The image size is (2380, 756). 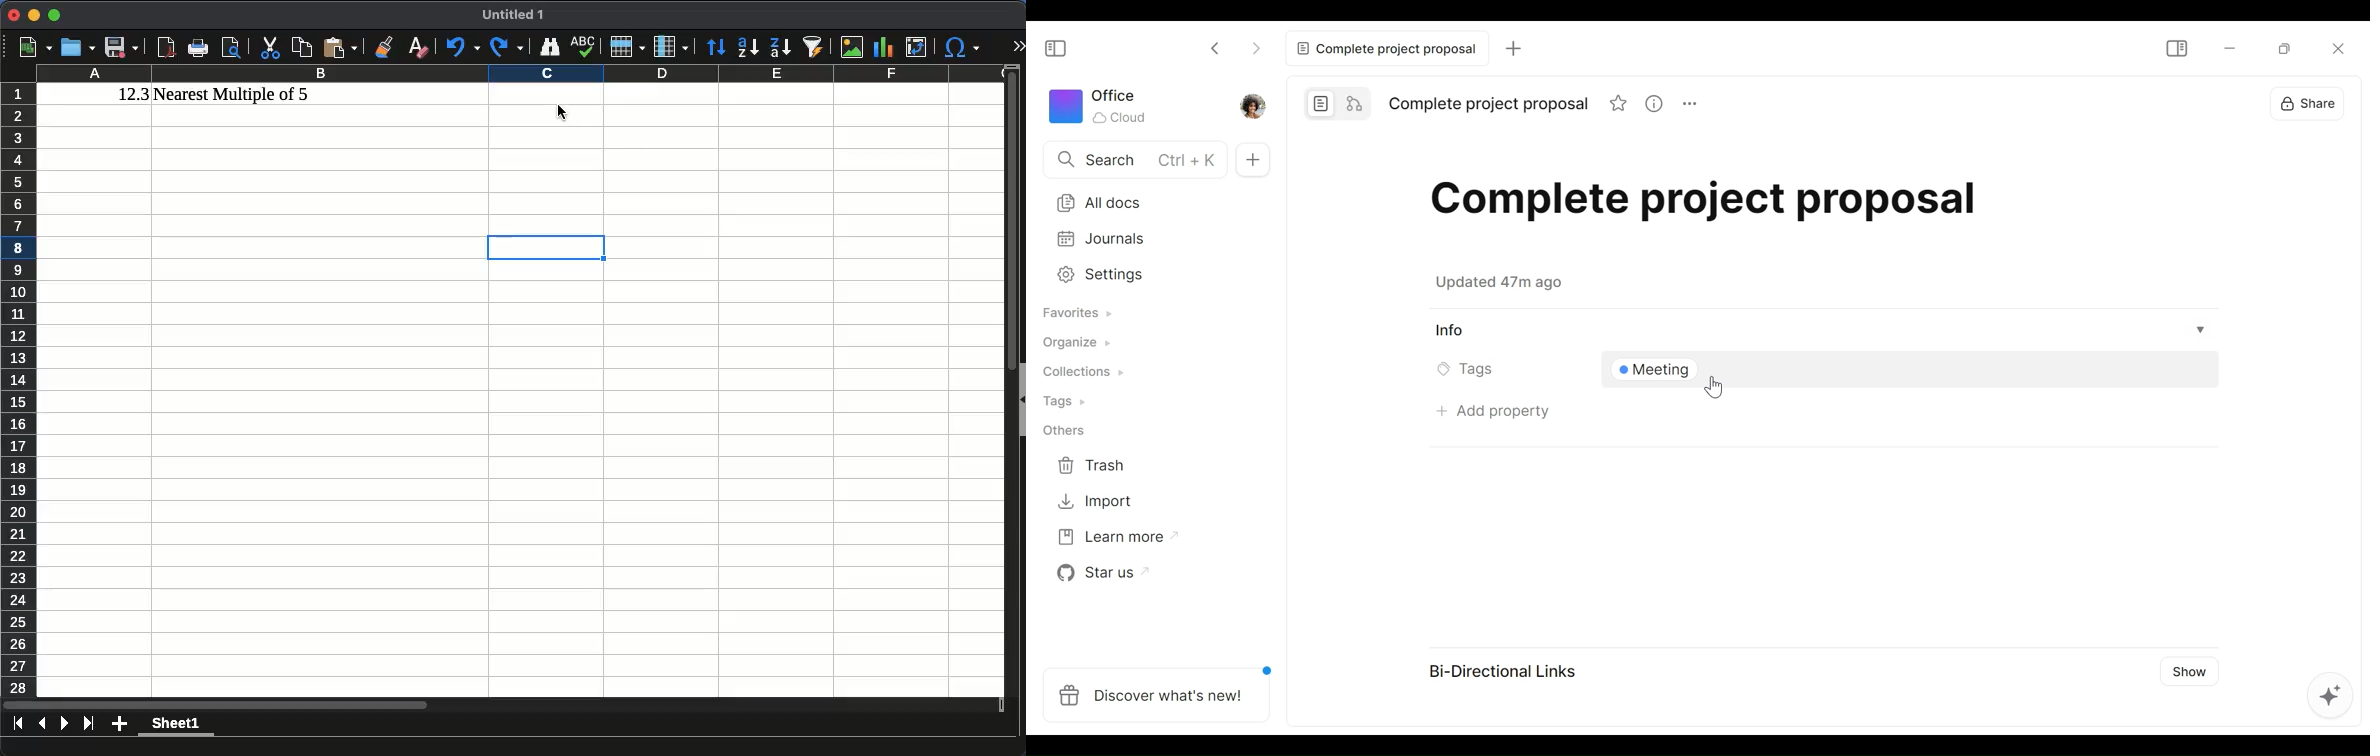 I want to click on scroll, so click(x=1005, y=389).